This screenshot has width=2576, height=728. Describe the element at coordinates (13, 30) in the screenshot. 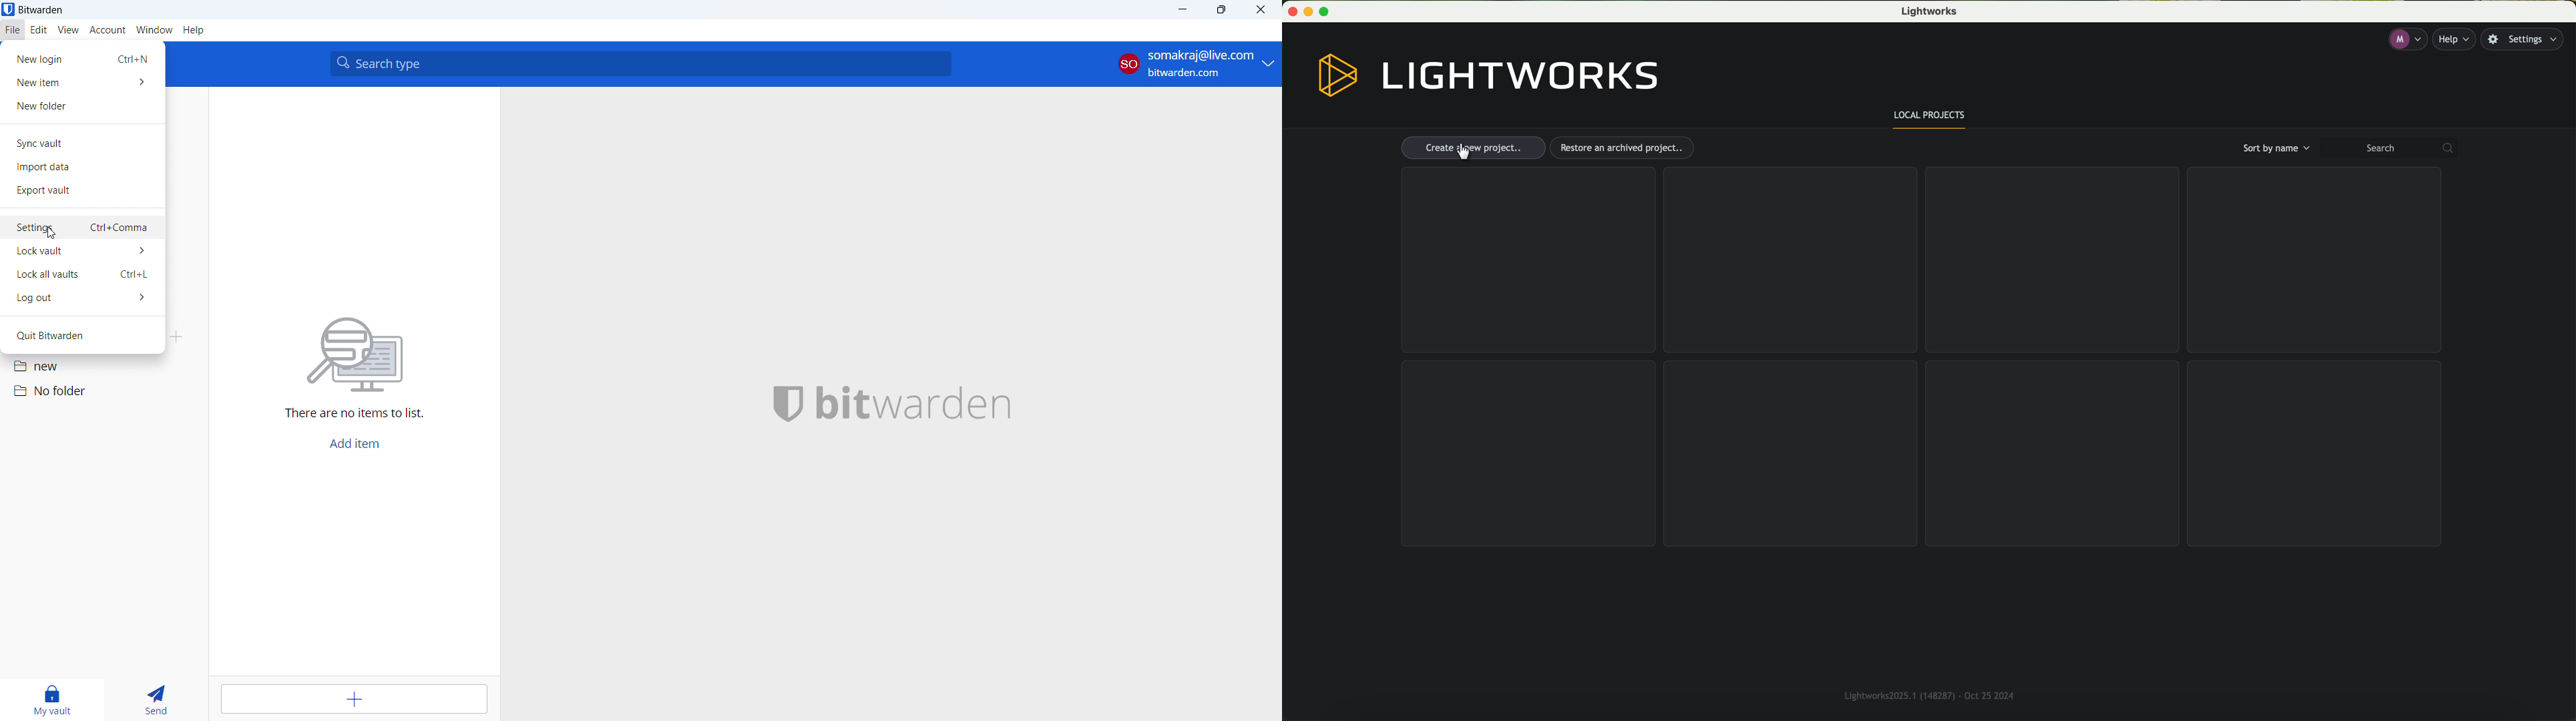

I see `file` at that location.